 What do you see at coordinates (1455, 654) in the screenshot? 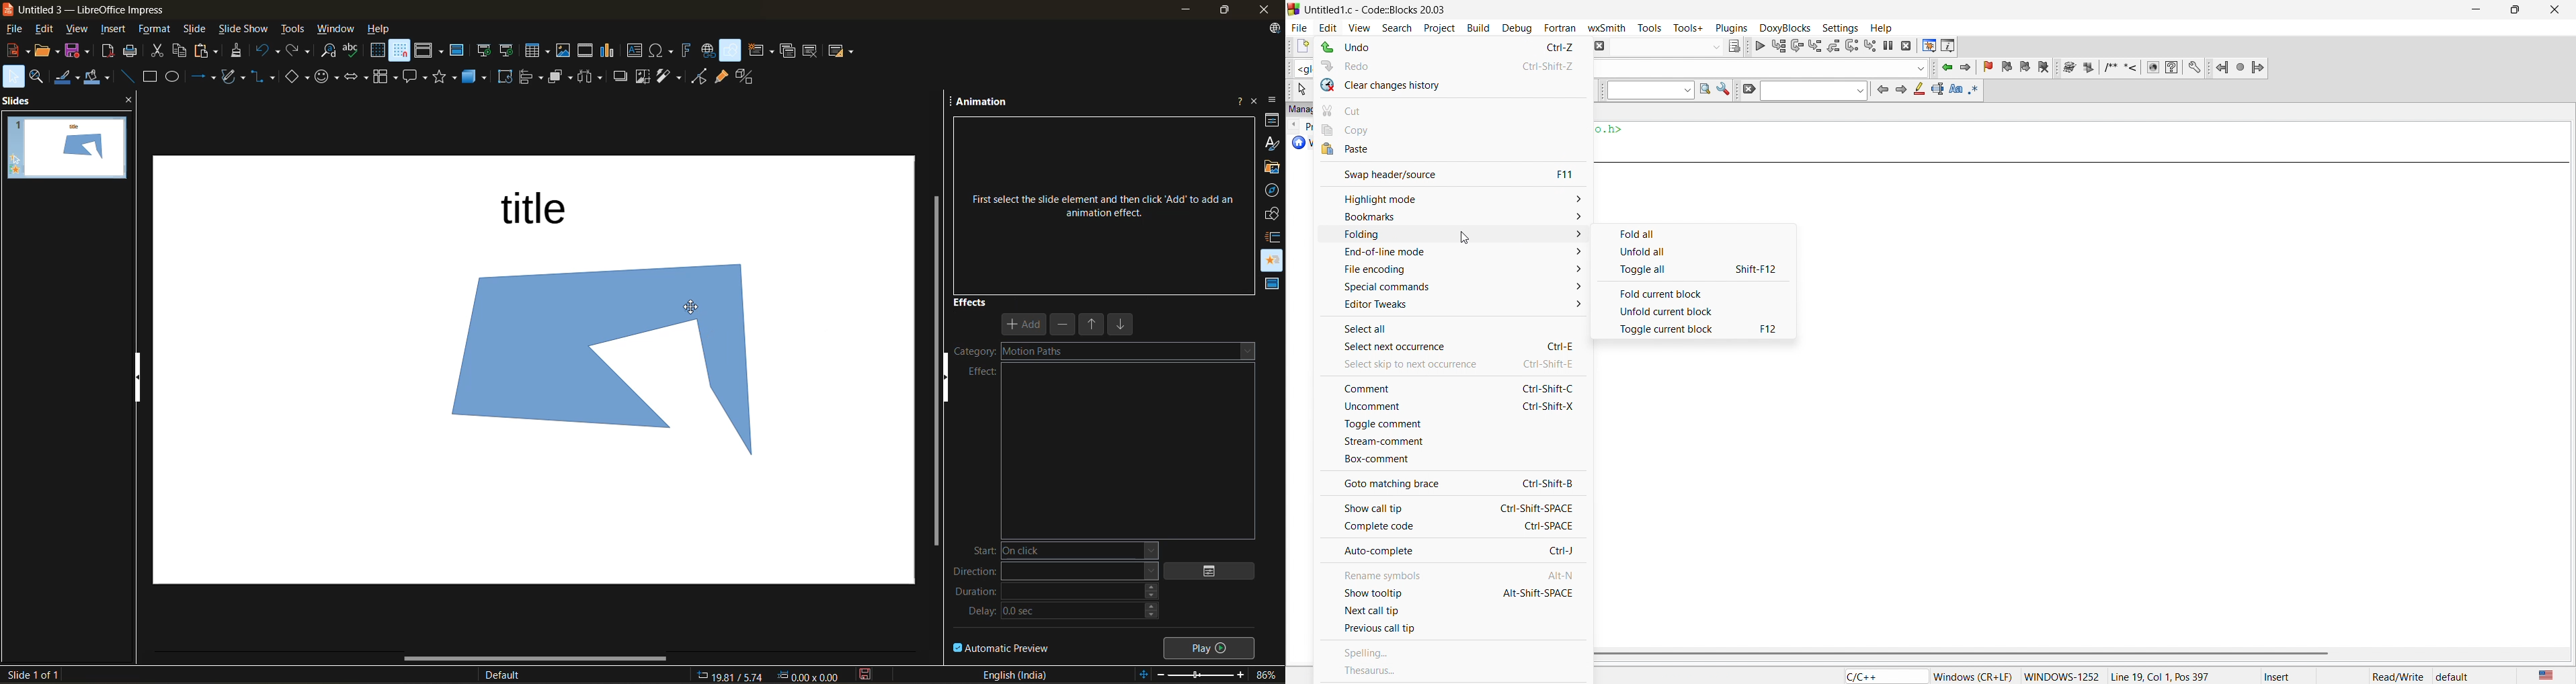
I see `spelling ` at bounding box center [1455, 654].